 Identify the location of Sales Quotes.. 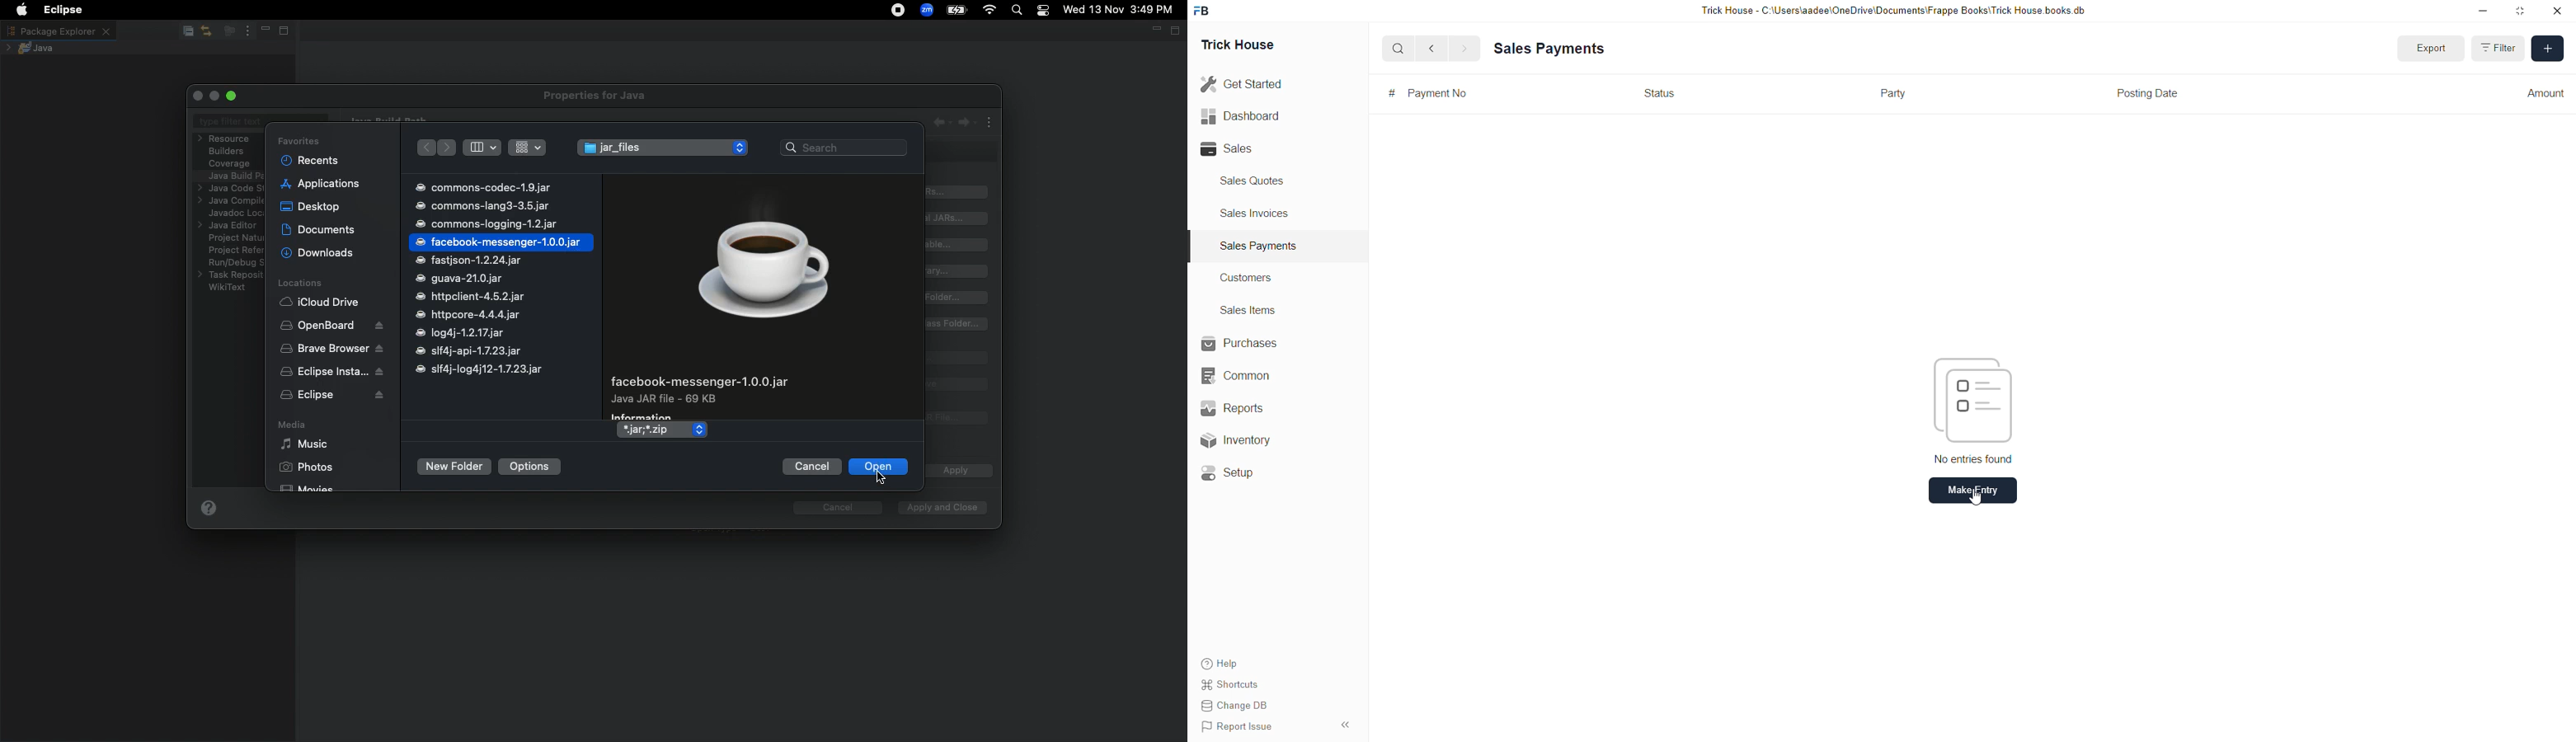
(1254, 180).